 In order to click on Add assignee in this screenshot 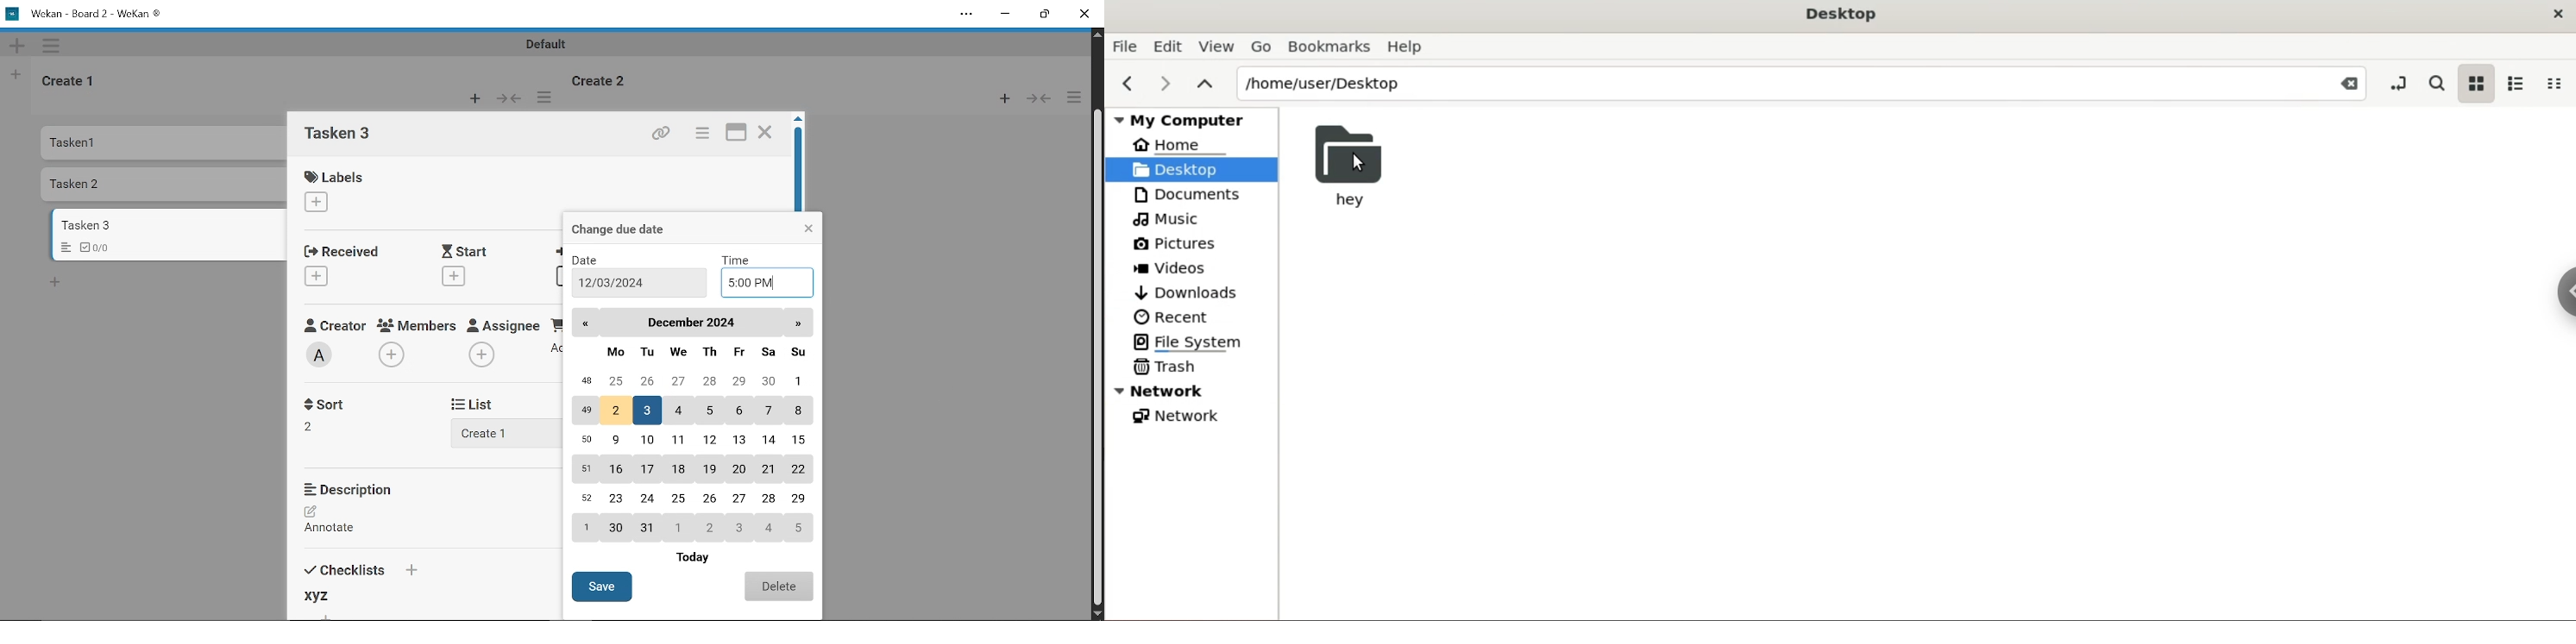, I will do `click(481, 355)`.